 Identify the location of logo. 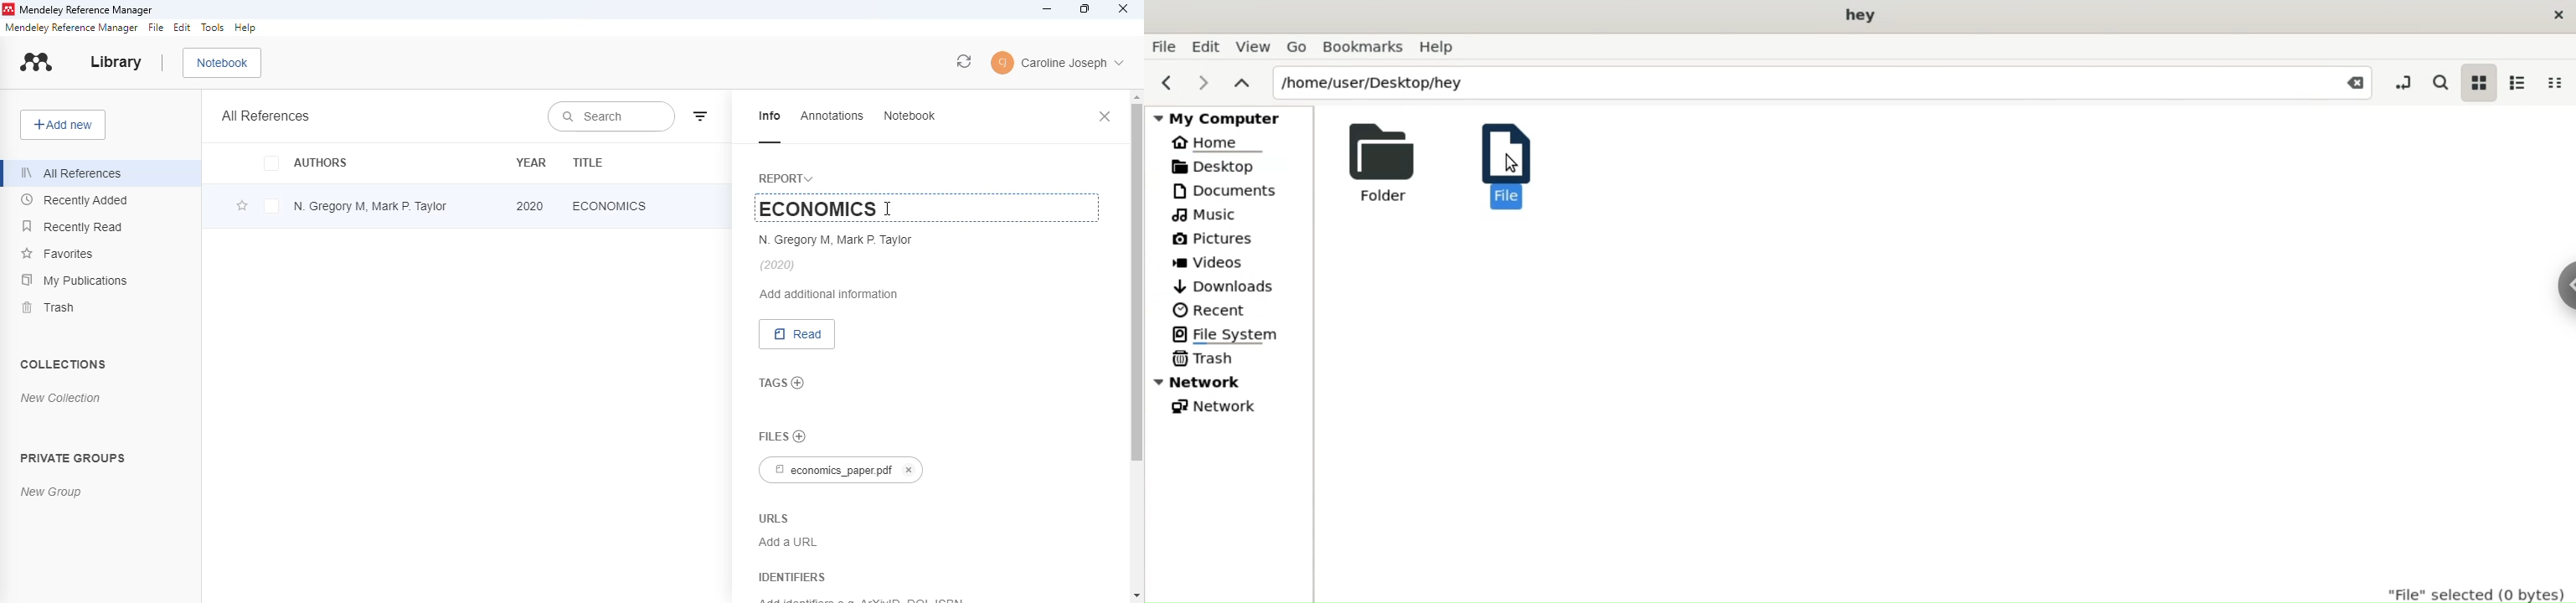
(36, 61).